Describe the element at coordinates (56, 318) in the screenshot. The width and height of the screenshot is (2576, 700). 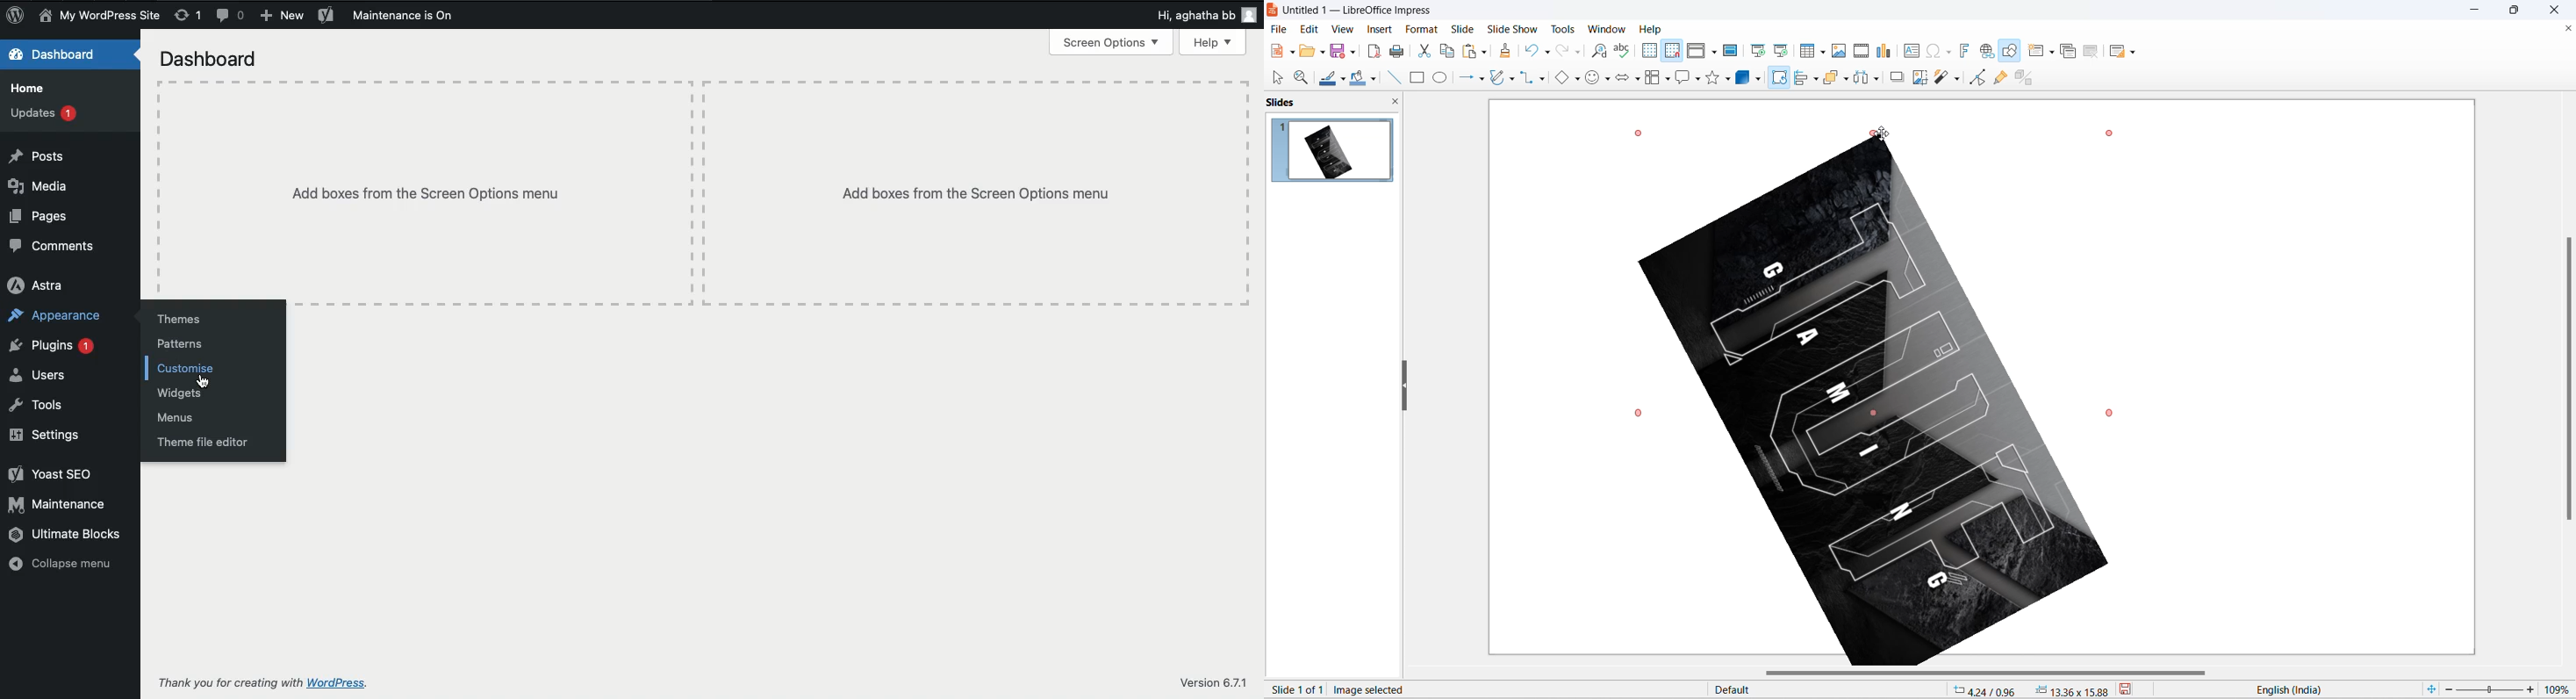
I see `Appearance` at that location.